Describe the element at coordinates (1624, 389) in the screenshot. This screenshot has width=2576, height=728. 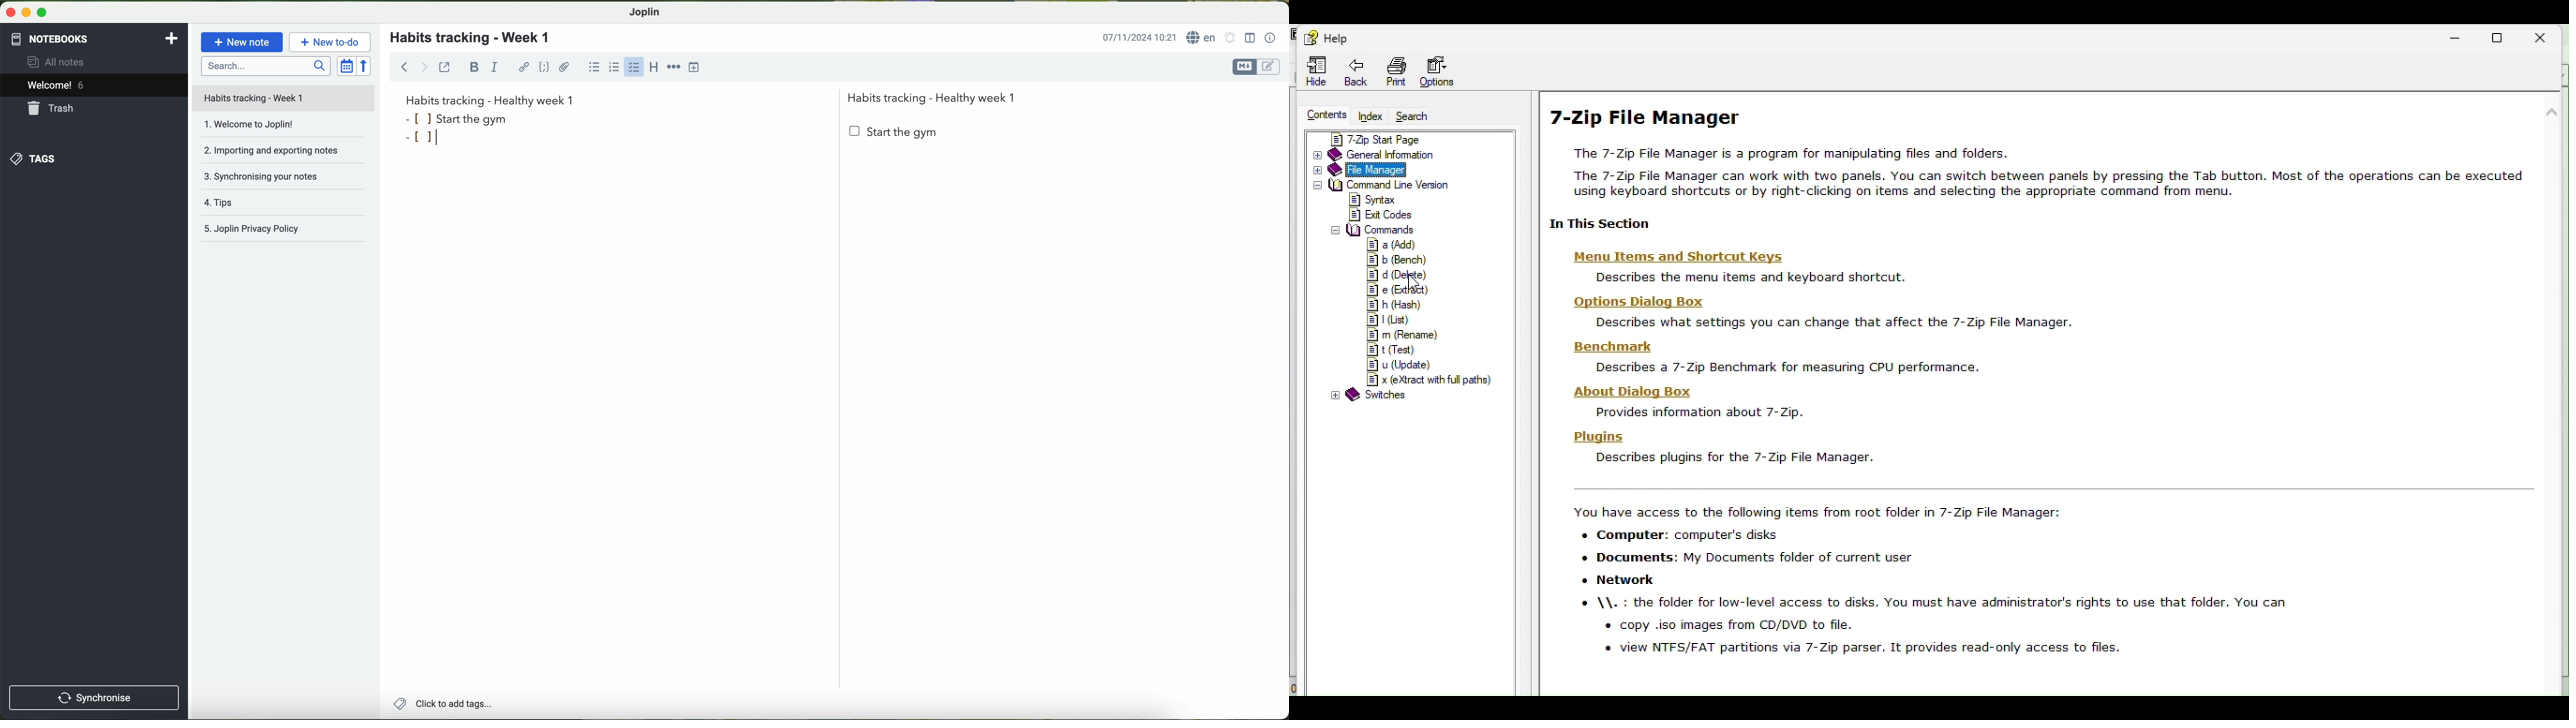
I see `‘About Dialog Box` at that location.